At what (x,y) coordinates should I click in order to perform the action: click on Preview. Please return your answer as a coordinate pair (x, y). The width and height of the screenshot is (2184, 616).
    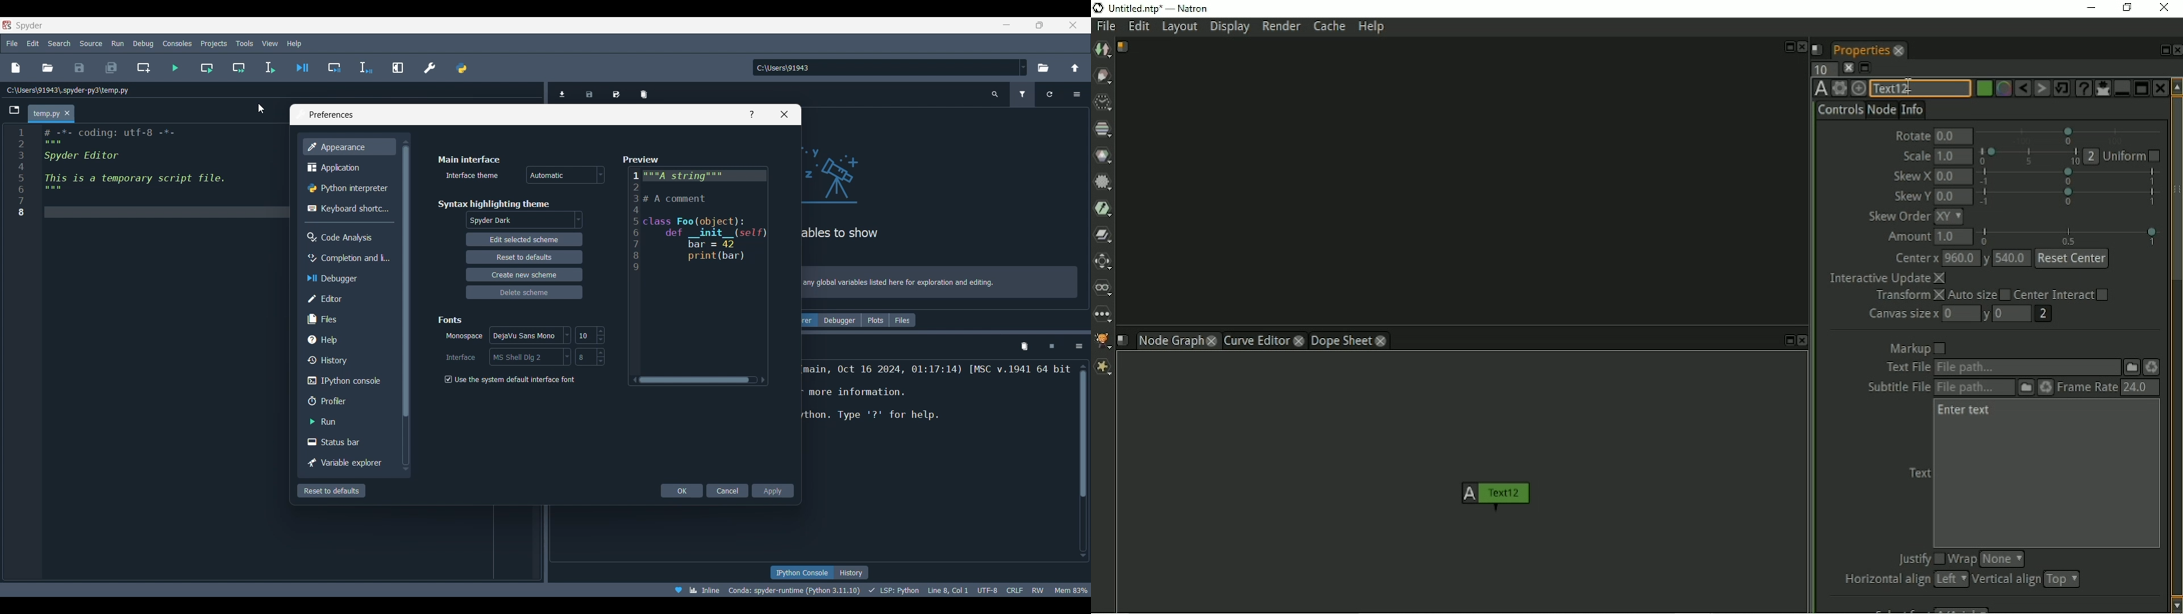
    Looking at the image, I should click on (642, 159).